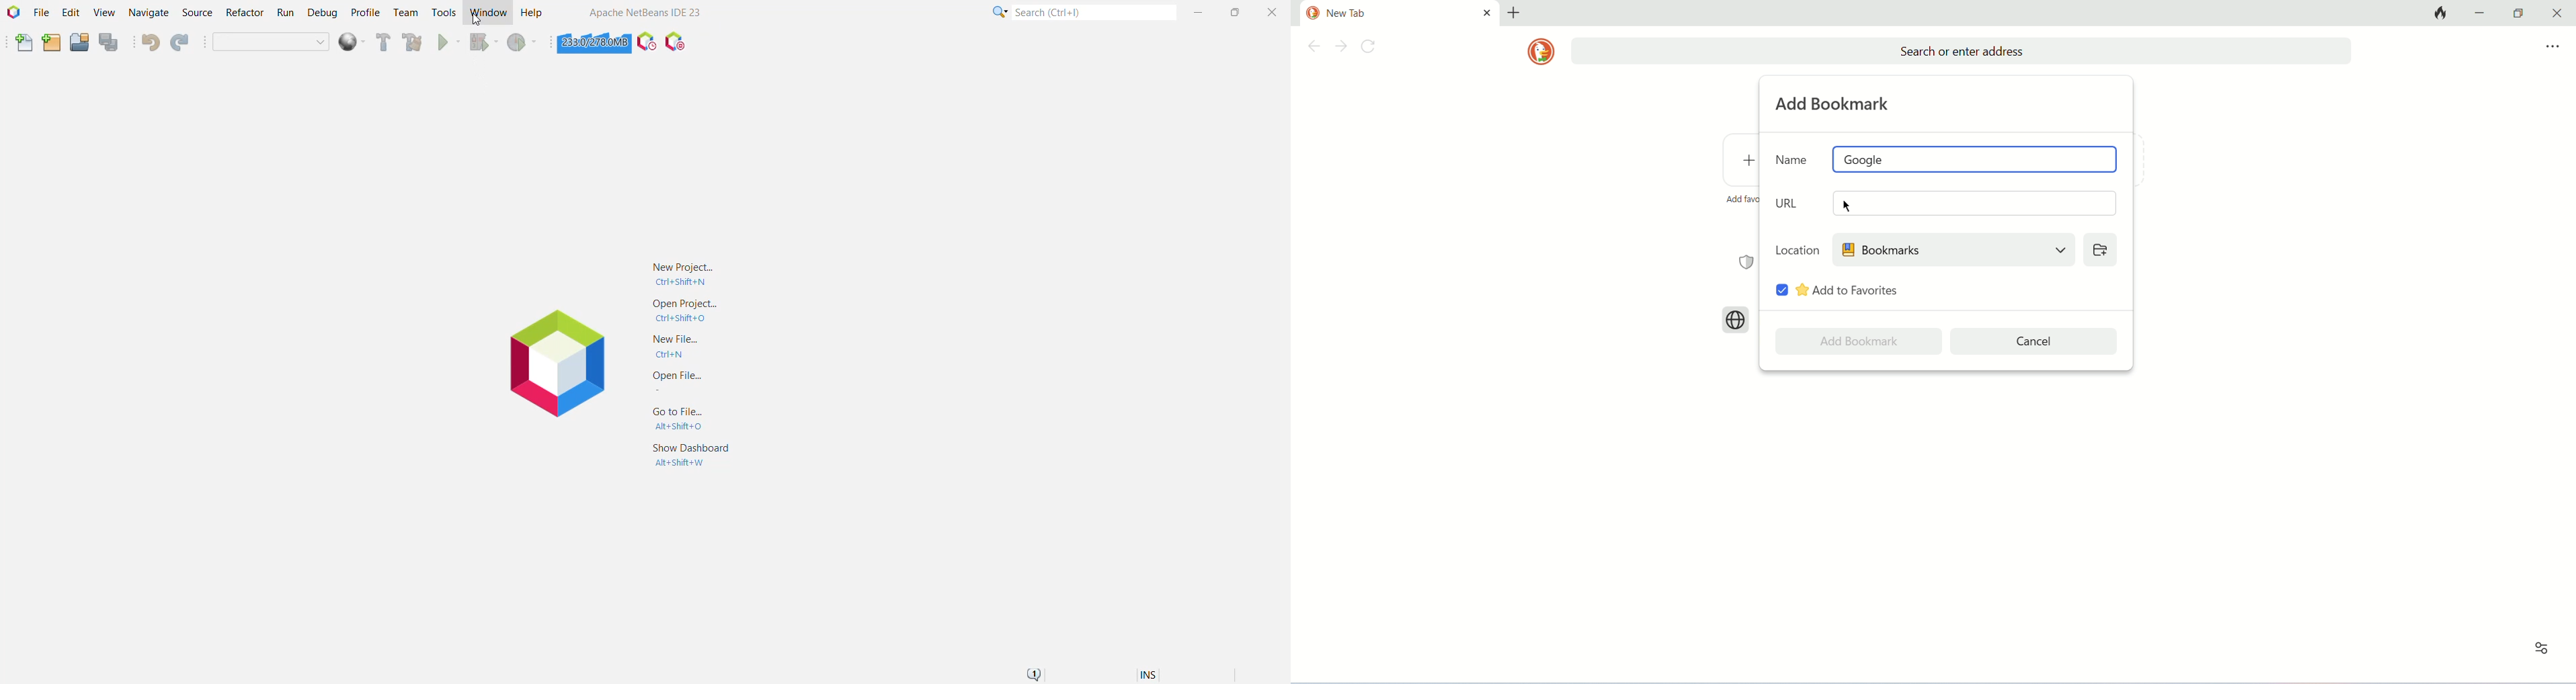 The image size is (2576, 700). What do you see at coordinates (1372, 48) in the screenshot?
I see `refresh` at bounding box center [1372, 48].